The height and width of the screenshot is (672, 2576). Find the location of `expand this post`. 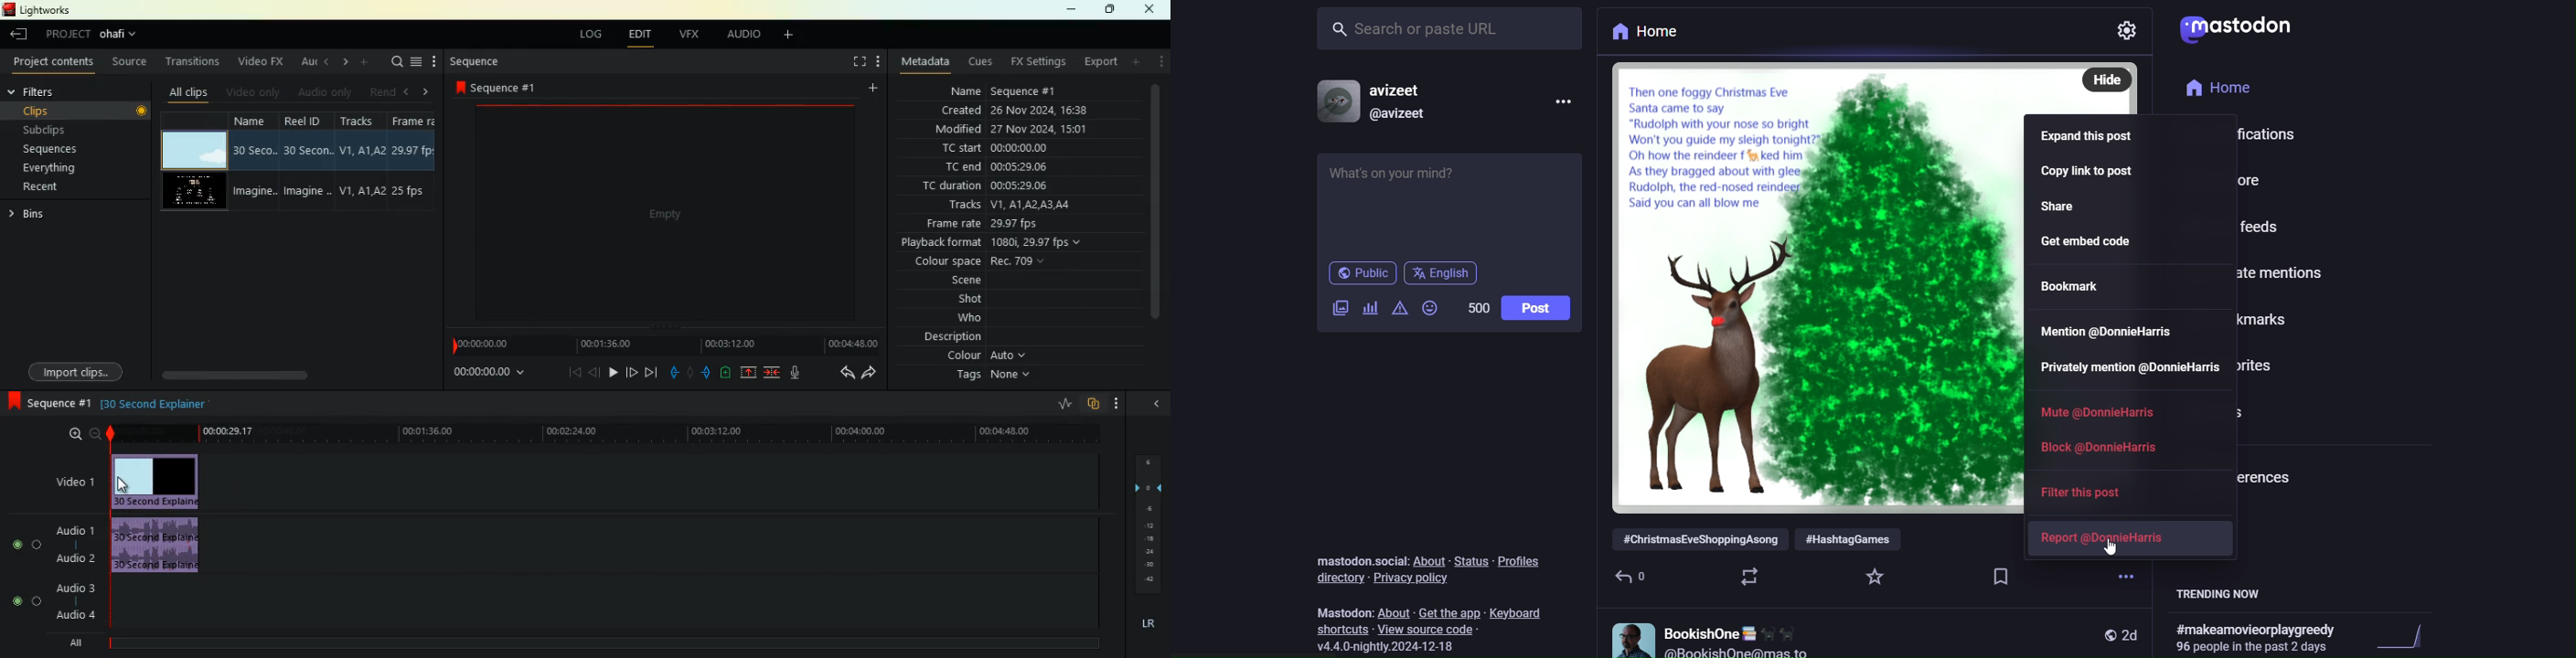

expand this post is located at coordinates (2085, 133).